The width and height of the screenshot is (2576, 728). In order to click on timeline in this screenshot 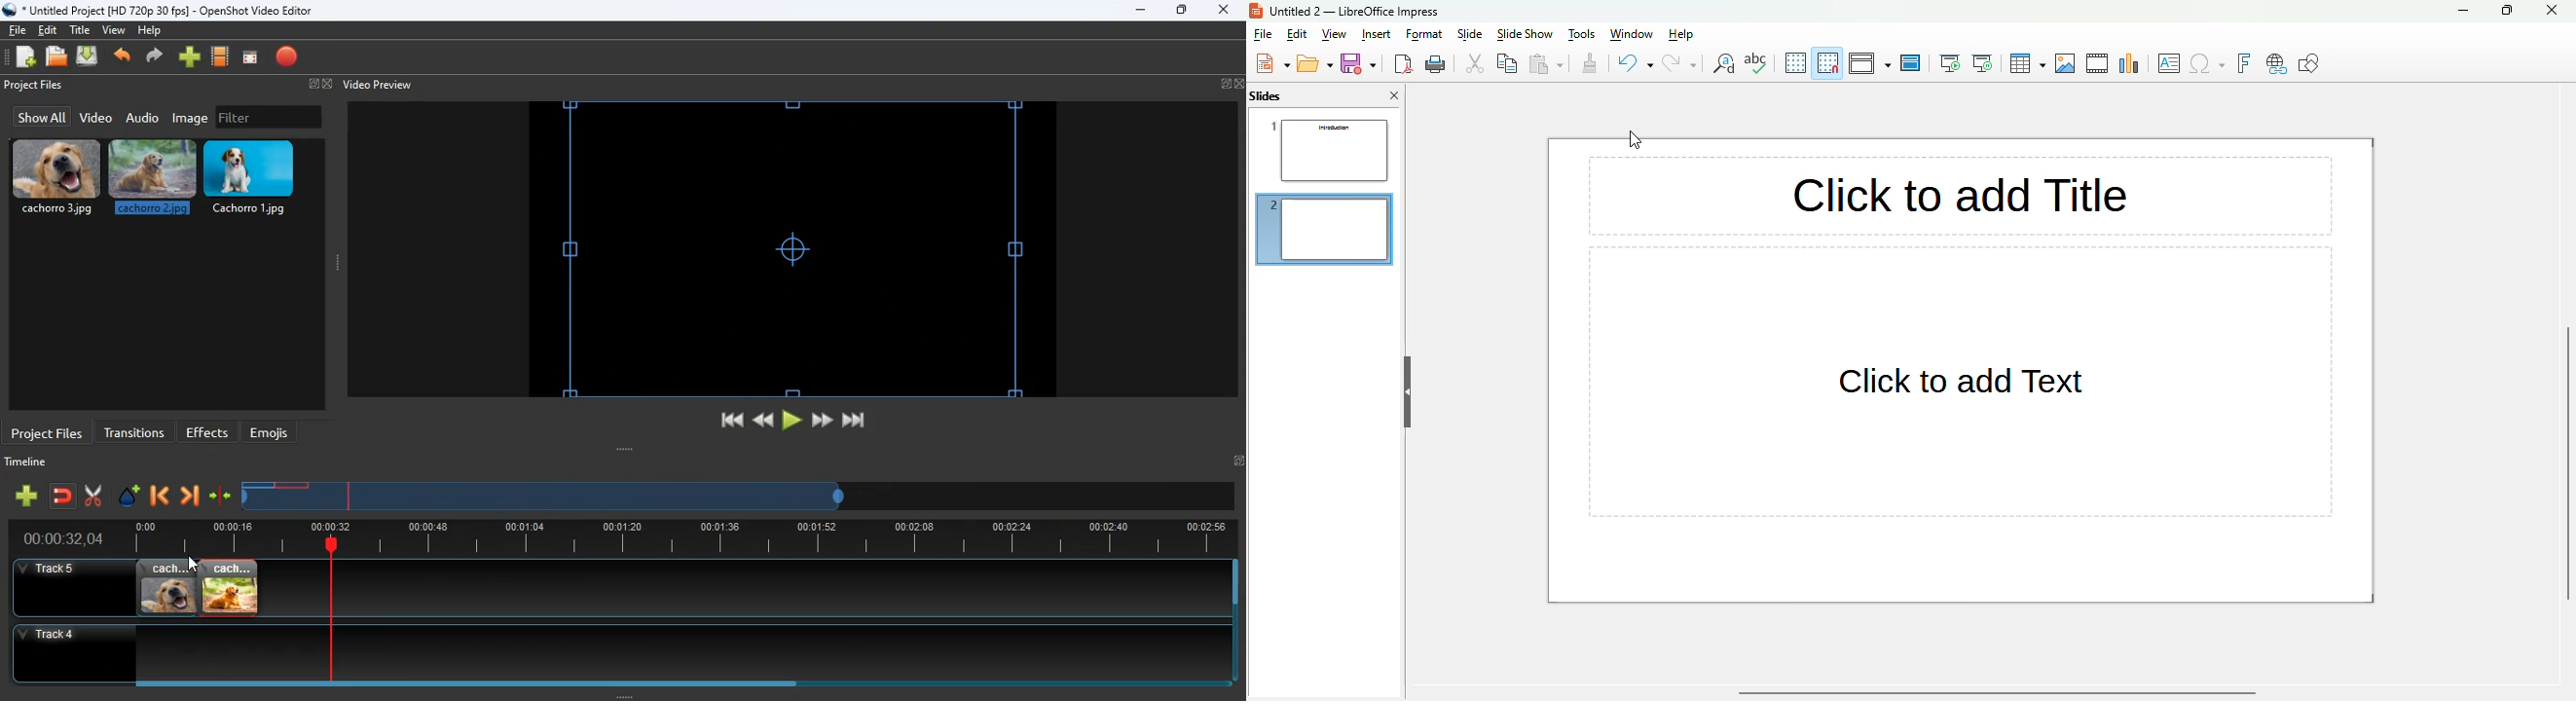, I will do `click(675, 539)`.